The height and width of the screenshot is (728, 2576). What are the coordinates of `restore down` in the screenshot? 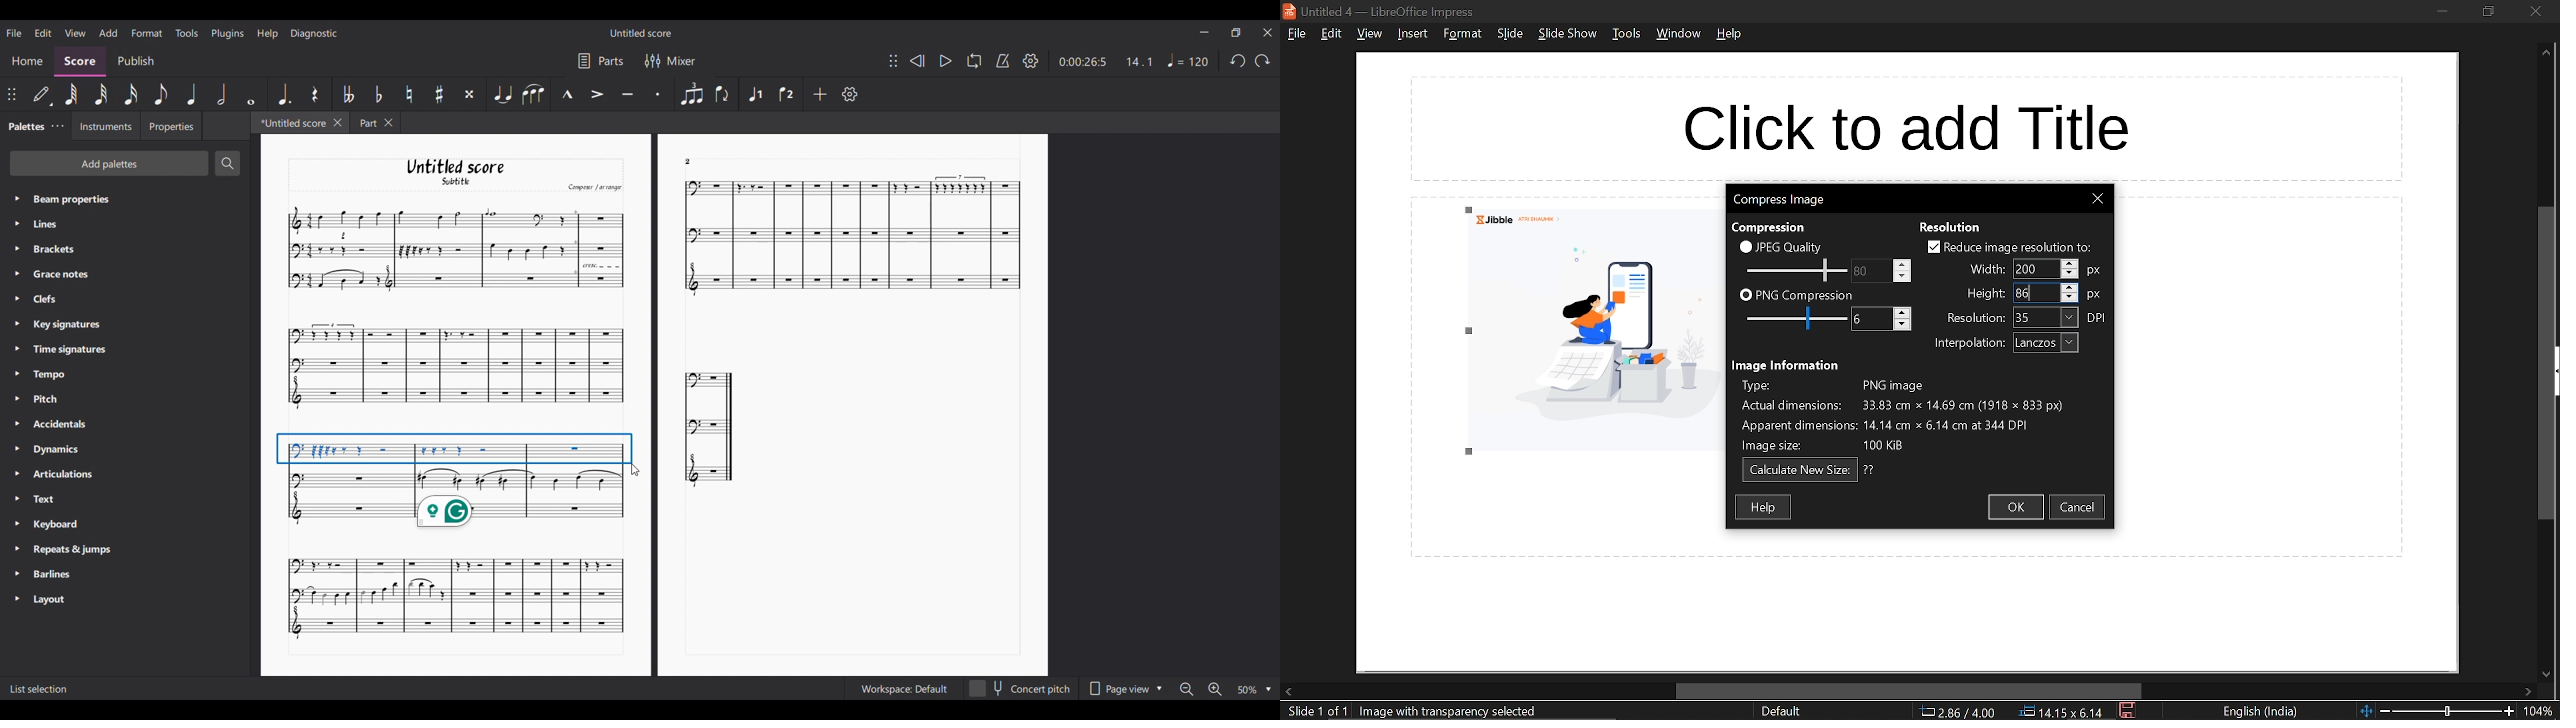 It's located at (2487, 11).